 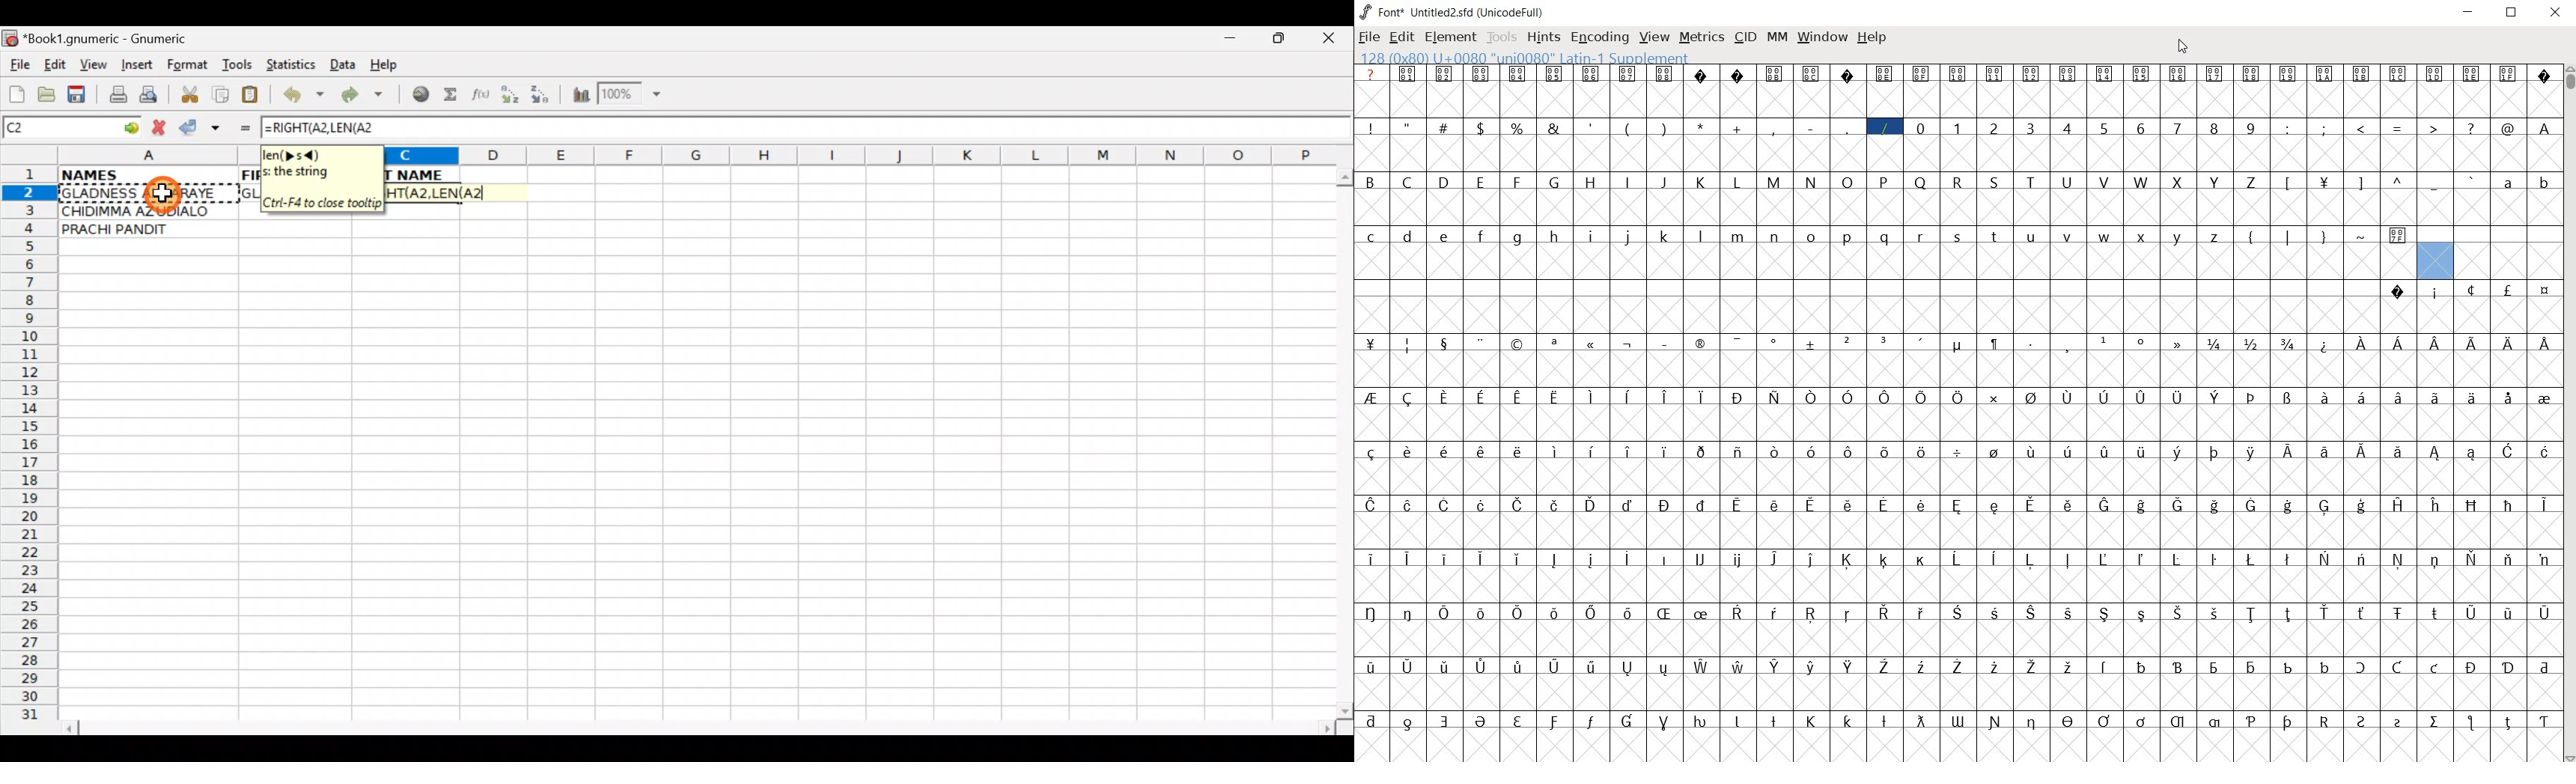 What do you see at coordinates (1736, 398) in the screenshot?
I see `glyph` at bounding box center [1736, 398].